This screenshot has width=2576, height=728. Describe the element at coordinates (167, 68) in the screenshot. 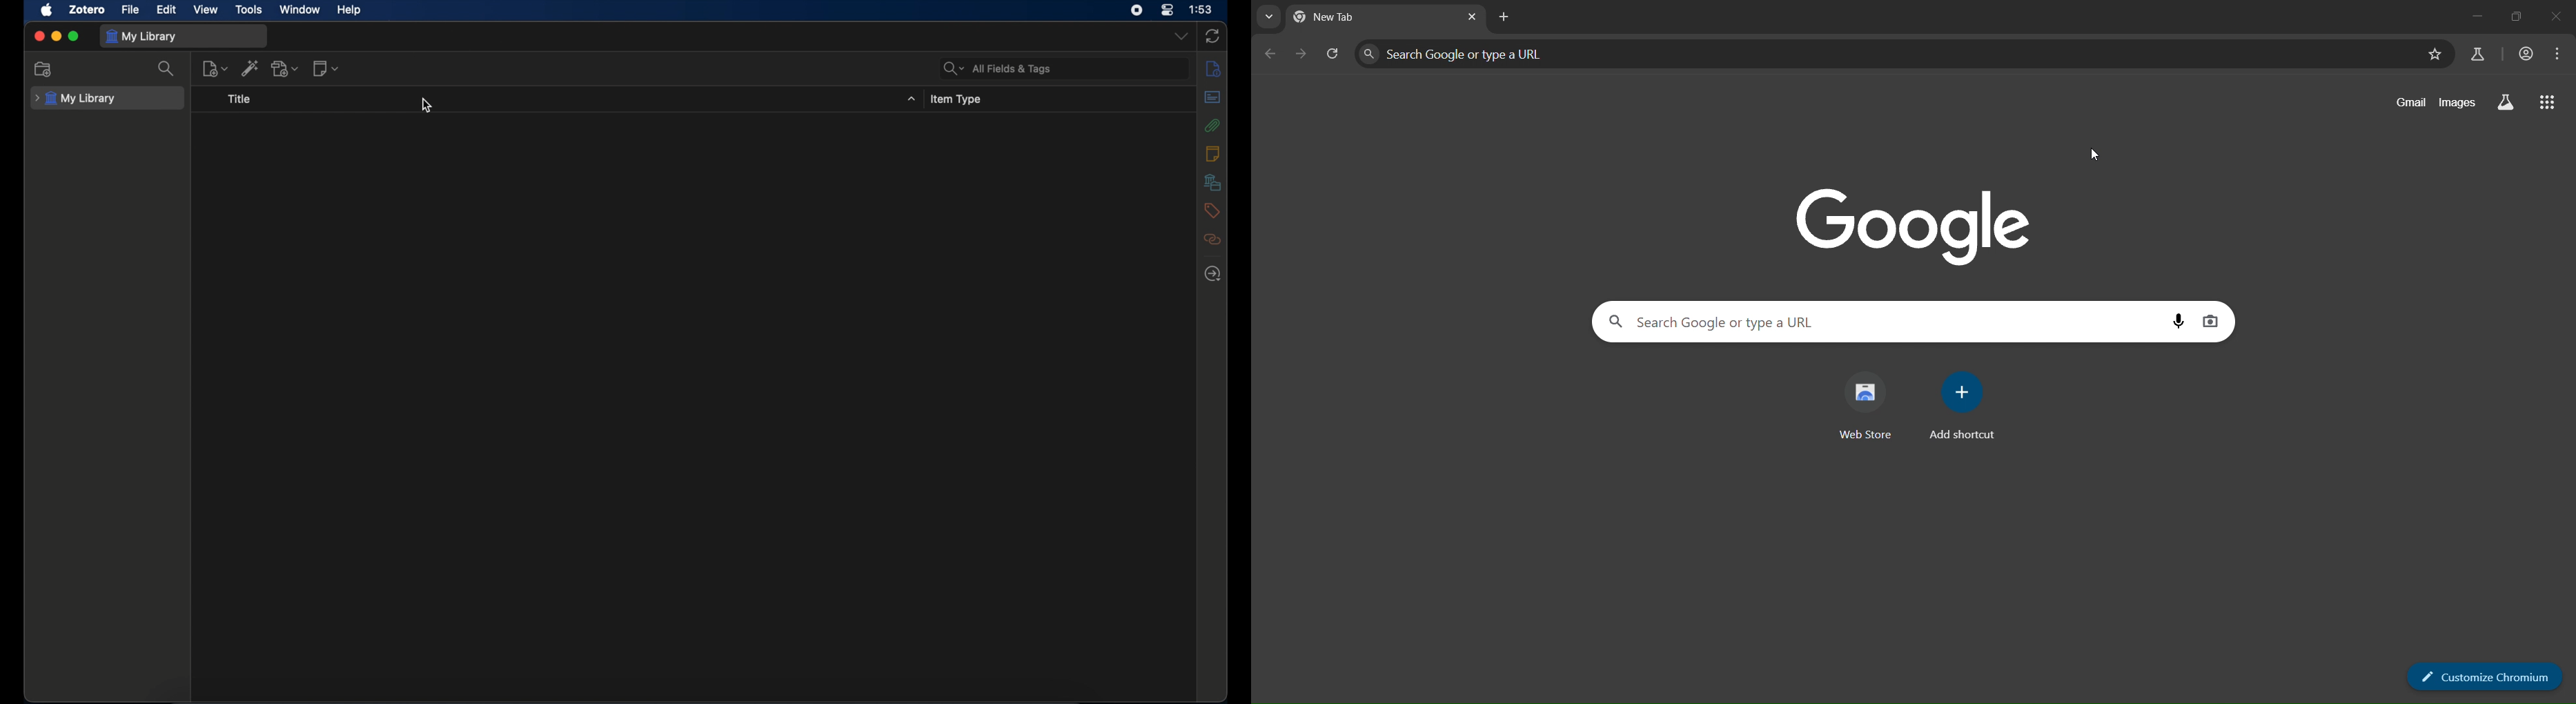

I see `search` at that location.